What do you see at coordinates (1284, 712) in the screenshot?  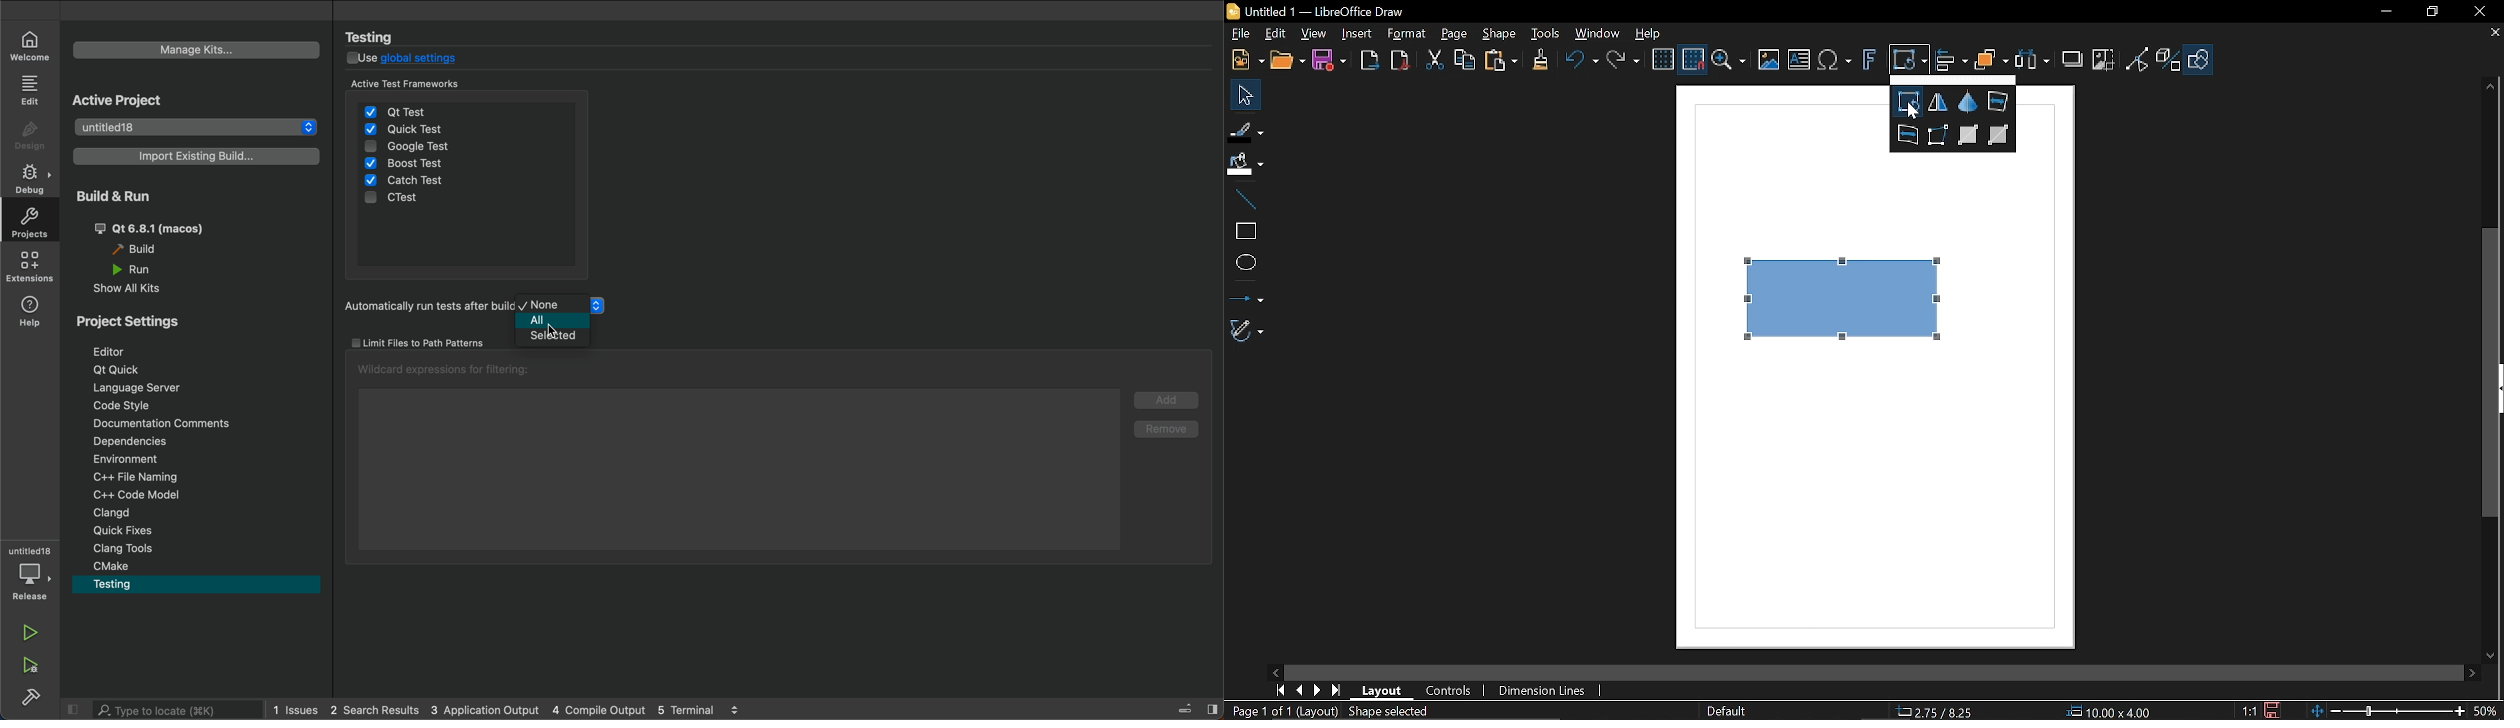 I see `Page 1 of 1 (Layout)` at bounding box center [1284, 712].